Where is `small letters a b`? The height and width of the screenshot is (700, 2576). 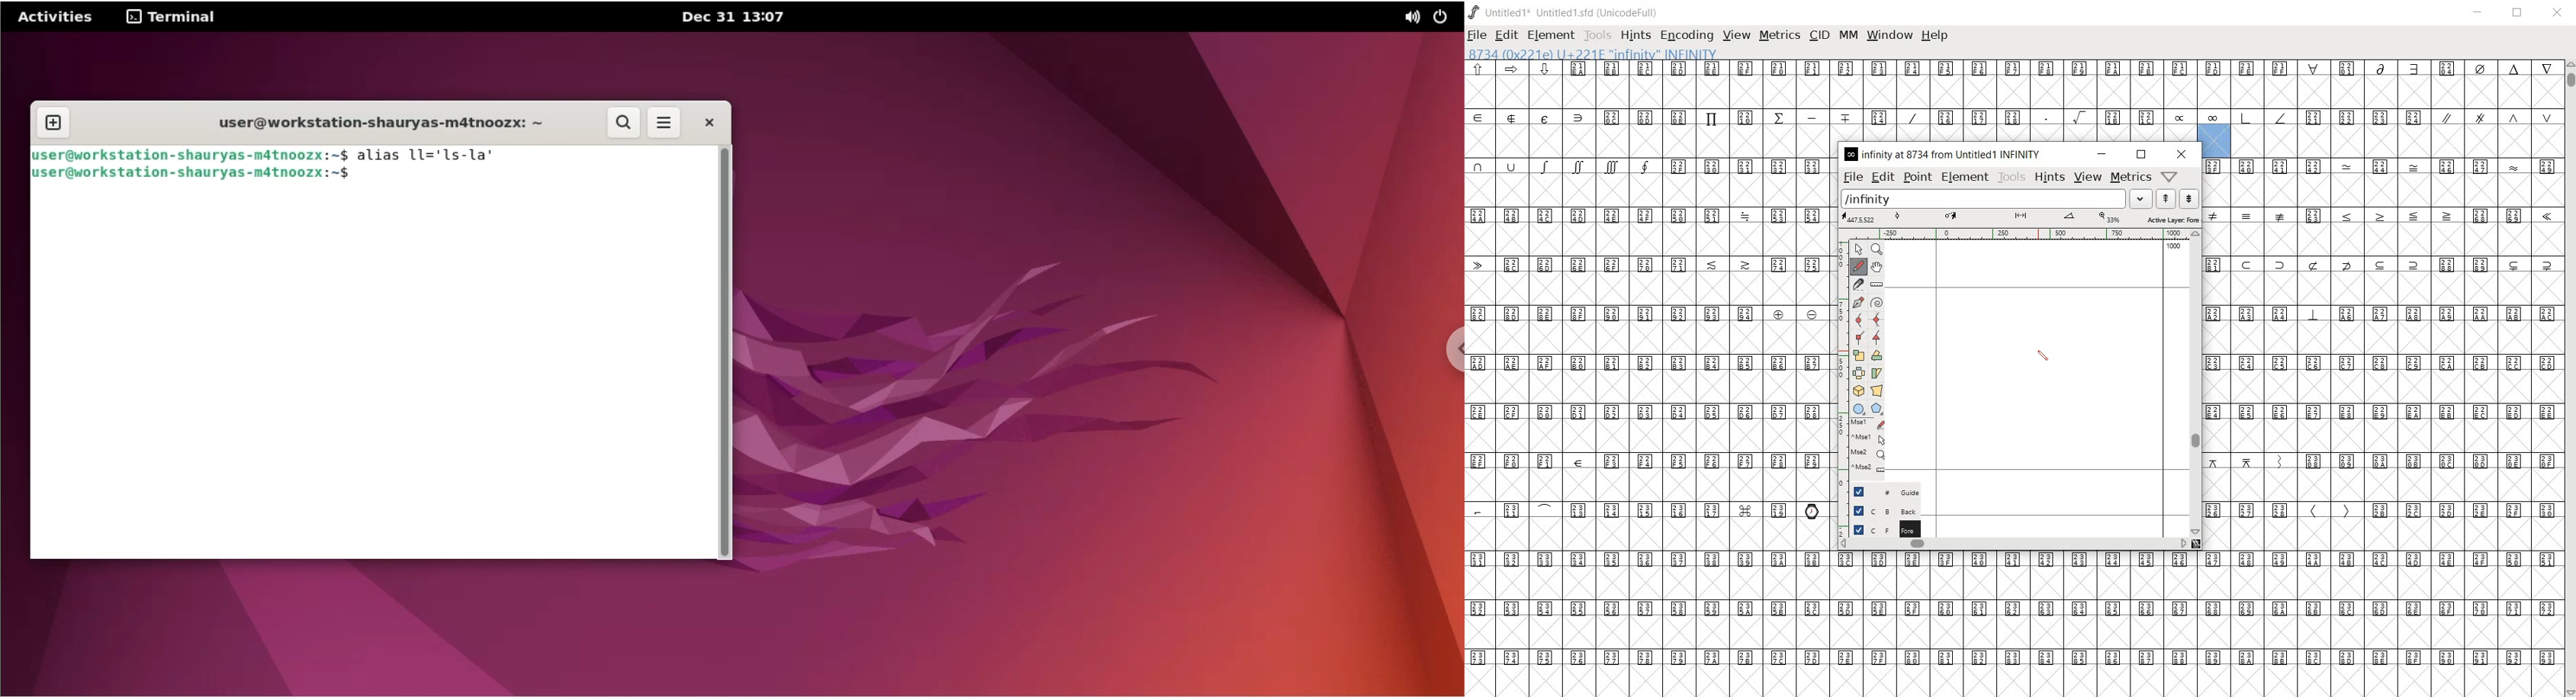 small letters a b is located at coordinates (2551, 166).